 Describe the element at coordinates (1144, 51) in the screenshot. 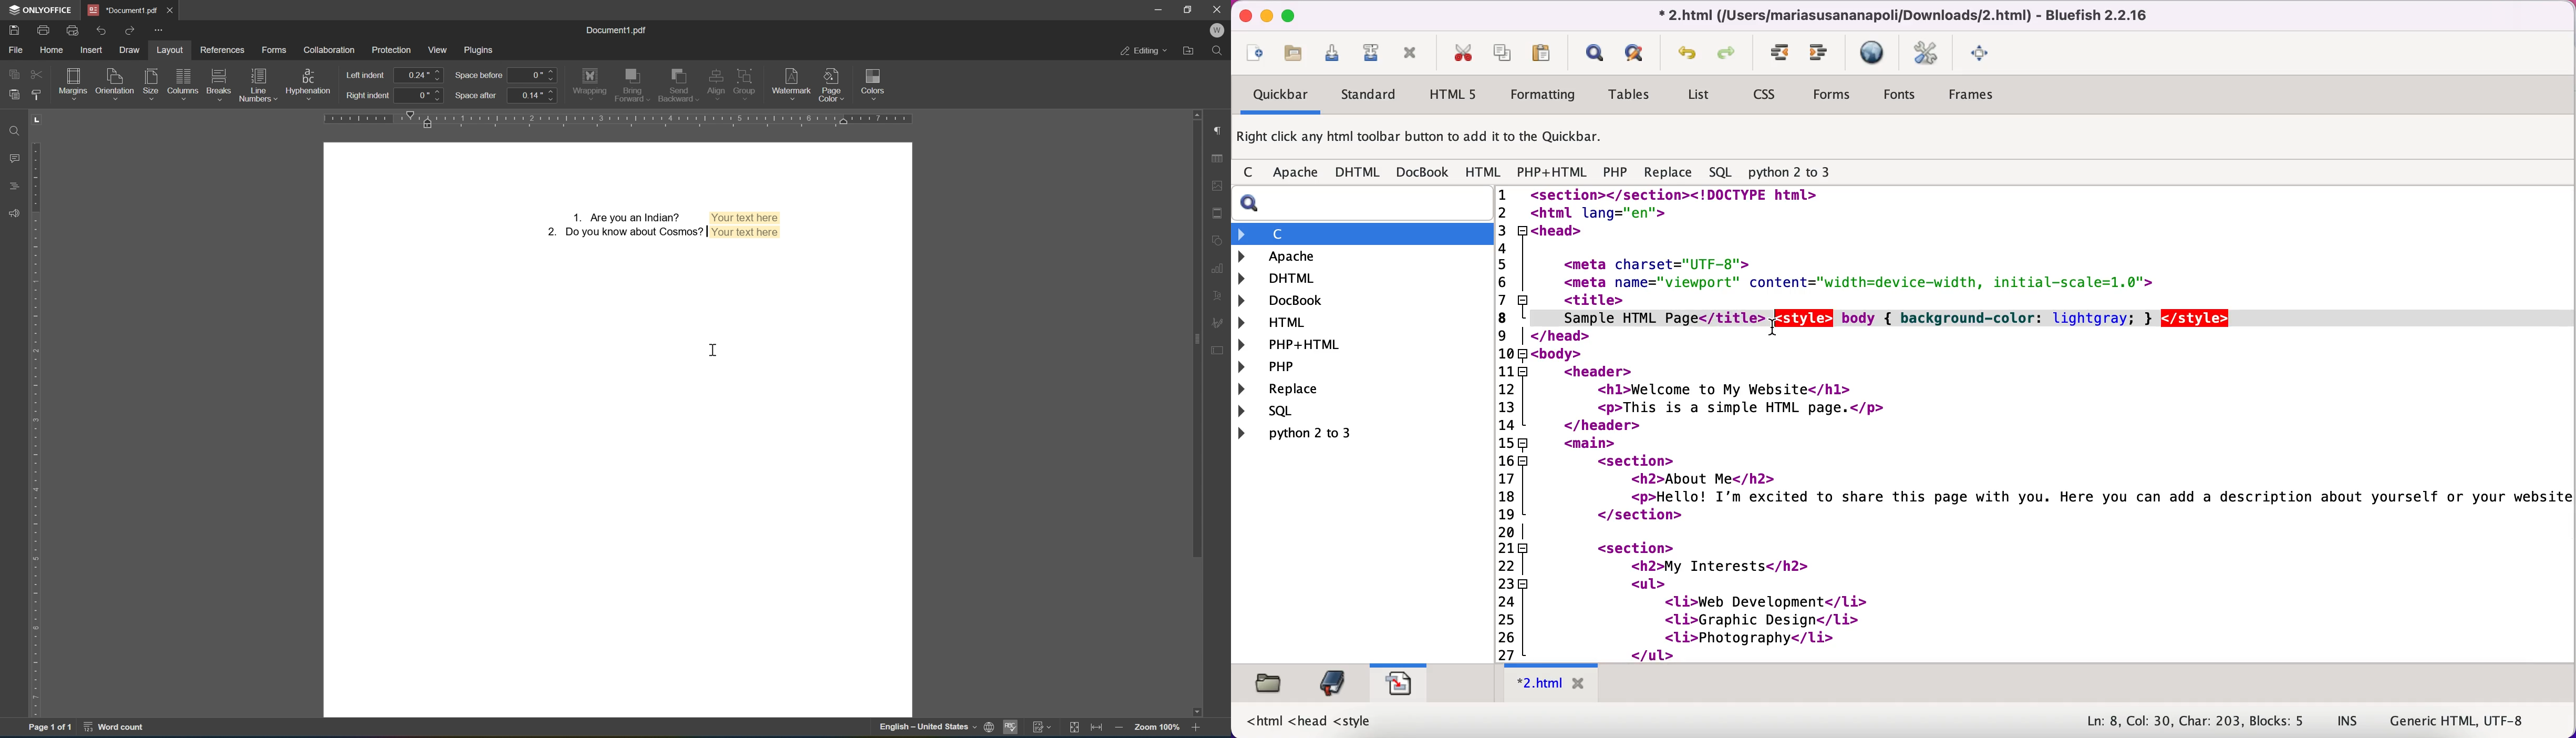

I see `editing` at that location.